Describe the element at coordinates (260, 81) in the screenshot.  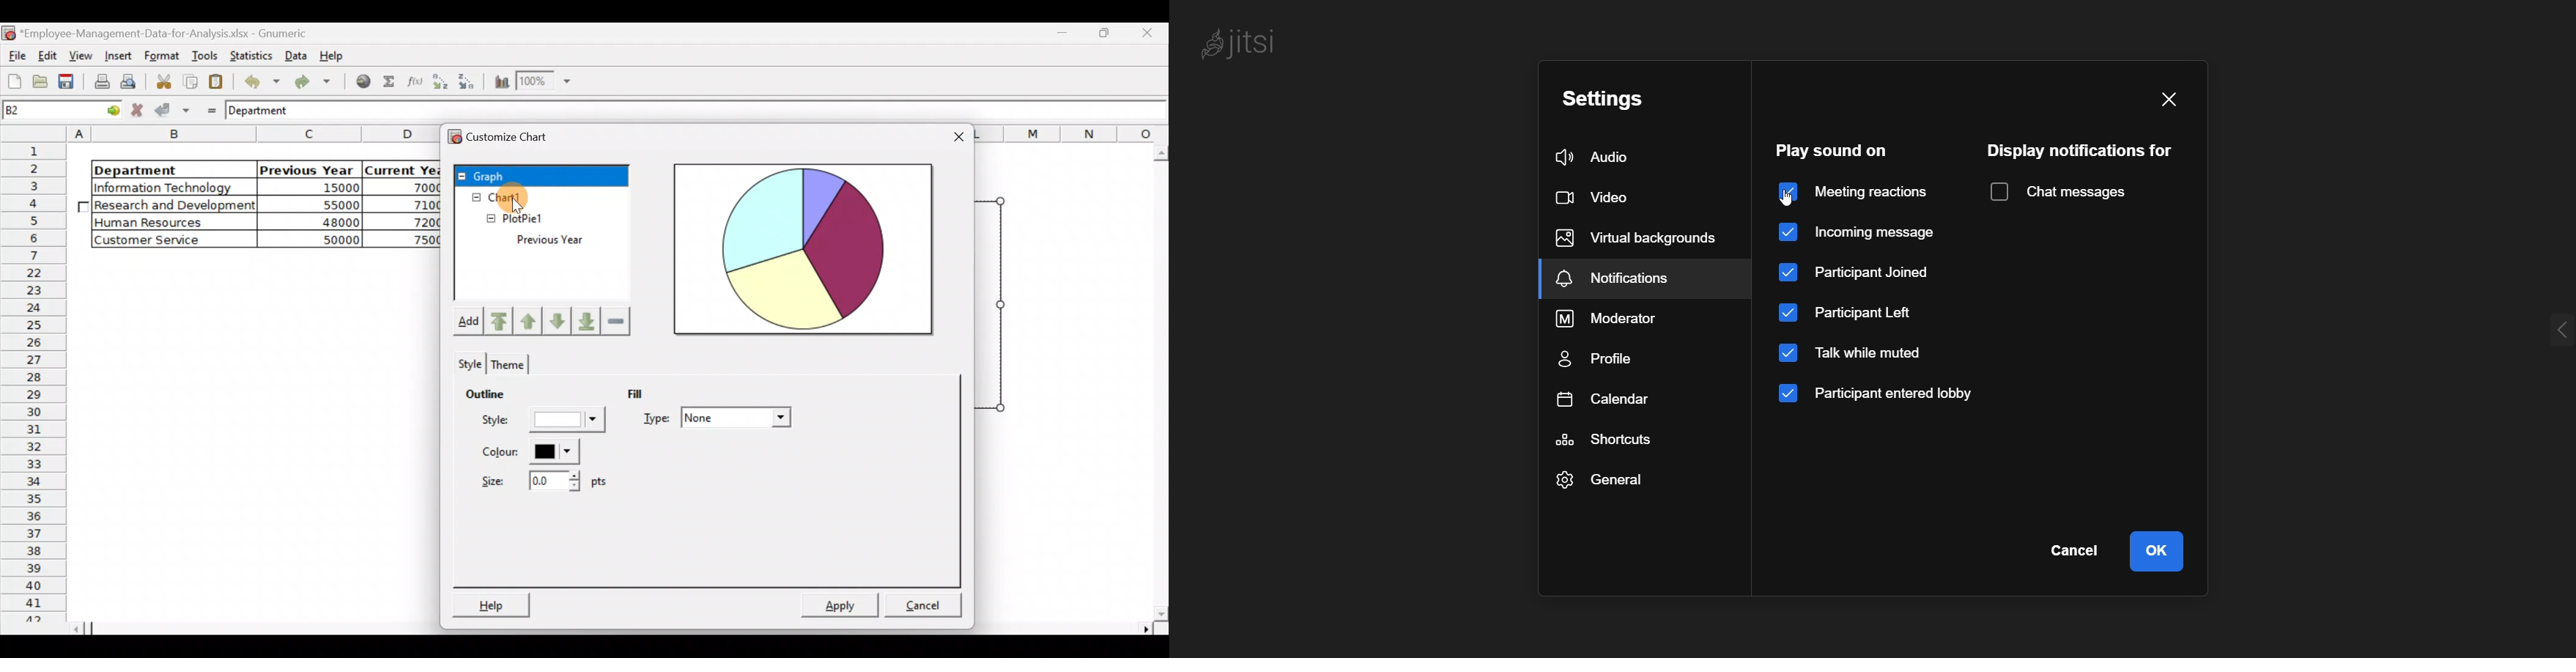
I see `Undo last action` at that location.